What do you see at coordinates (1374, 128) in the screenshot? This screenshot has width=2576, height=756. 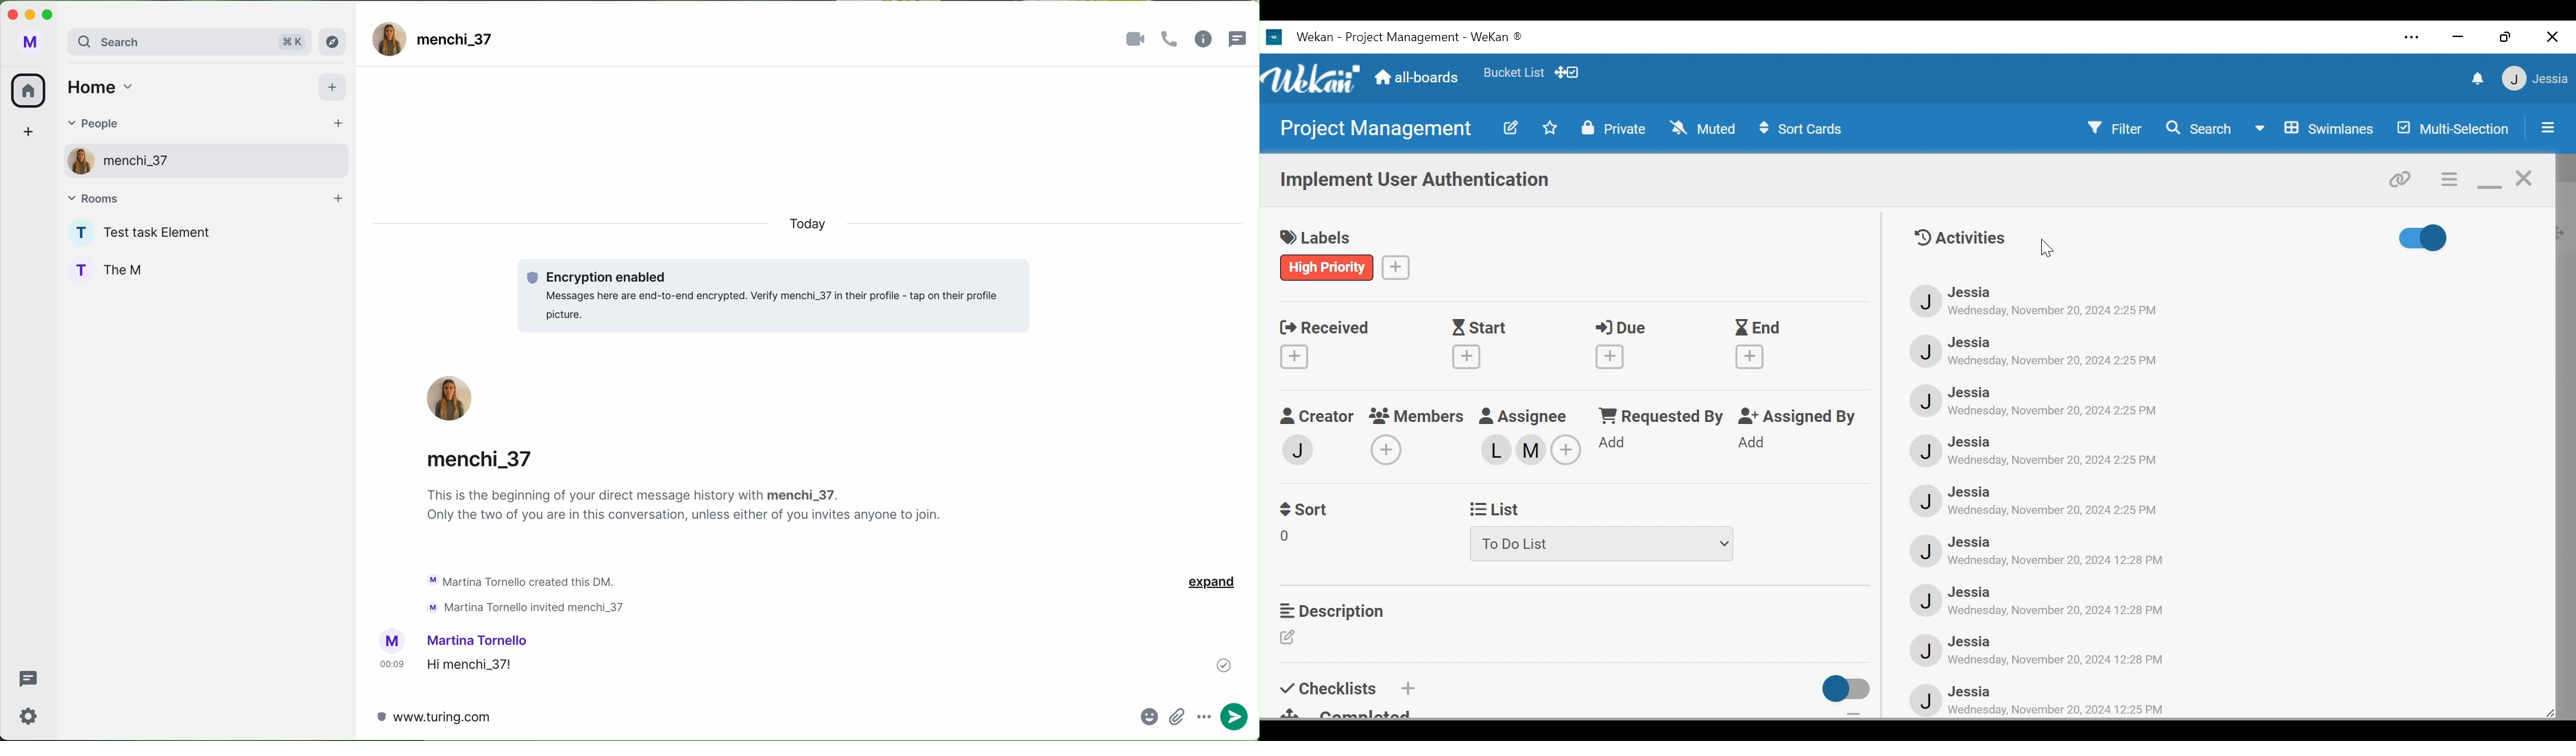 I see `Board name` at bounding box center [1374, 128].